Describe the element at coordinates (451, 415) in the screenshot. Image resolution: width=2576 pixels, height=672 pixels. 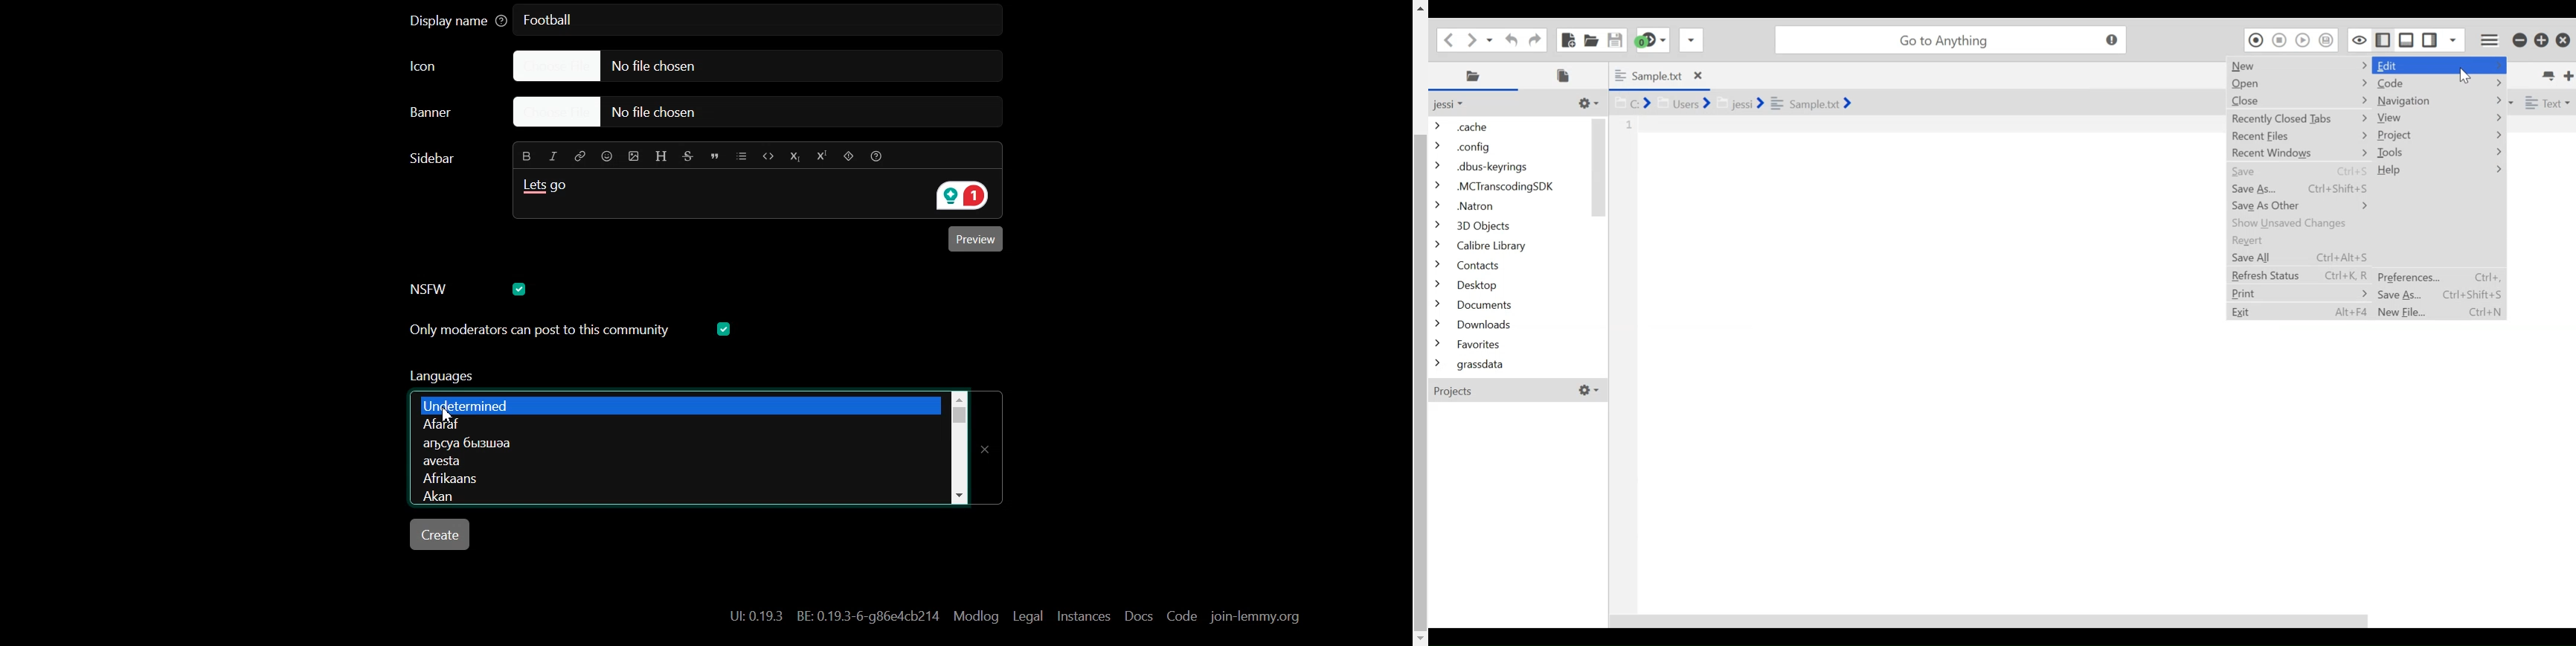
I see `Cursor` at that location.